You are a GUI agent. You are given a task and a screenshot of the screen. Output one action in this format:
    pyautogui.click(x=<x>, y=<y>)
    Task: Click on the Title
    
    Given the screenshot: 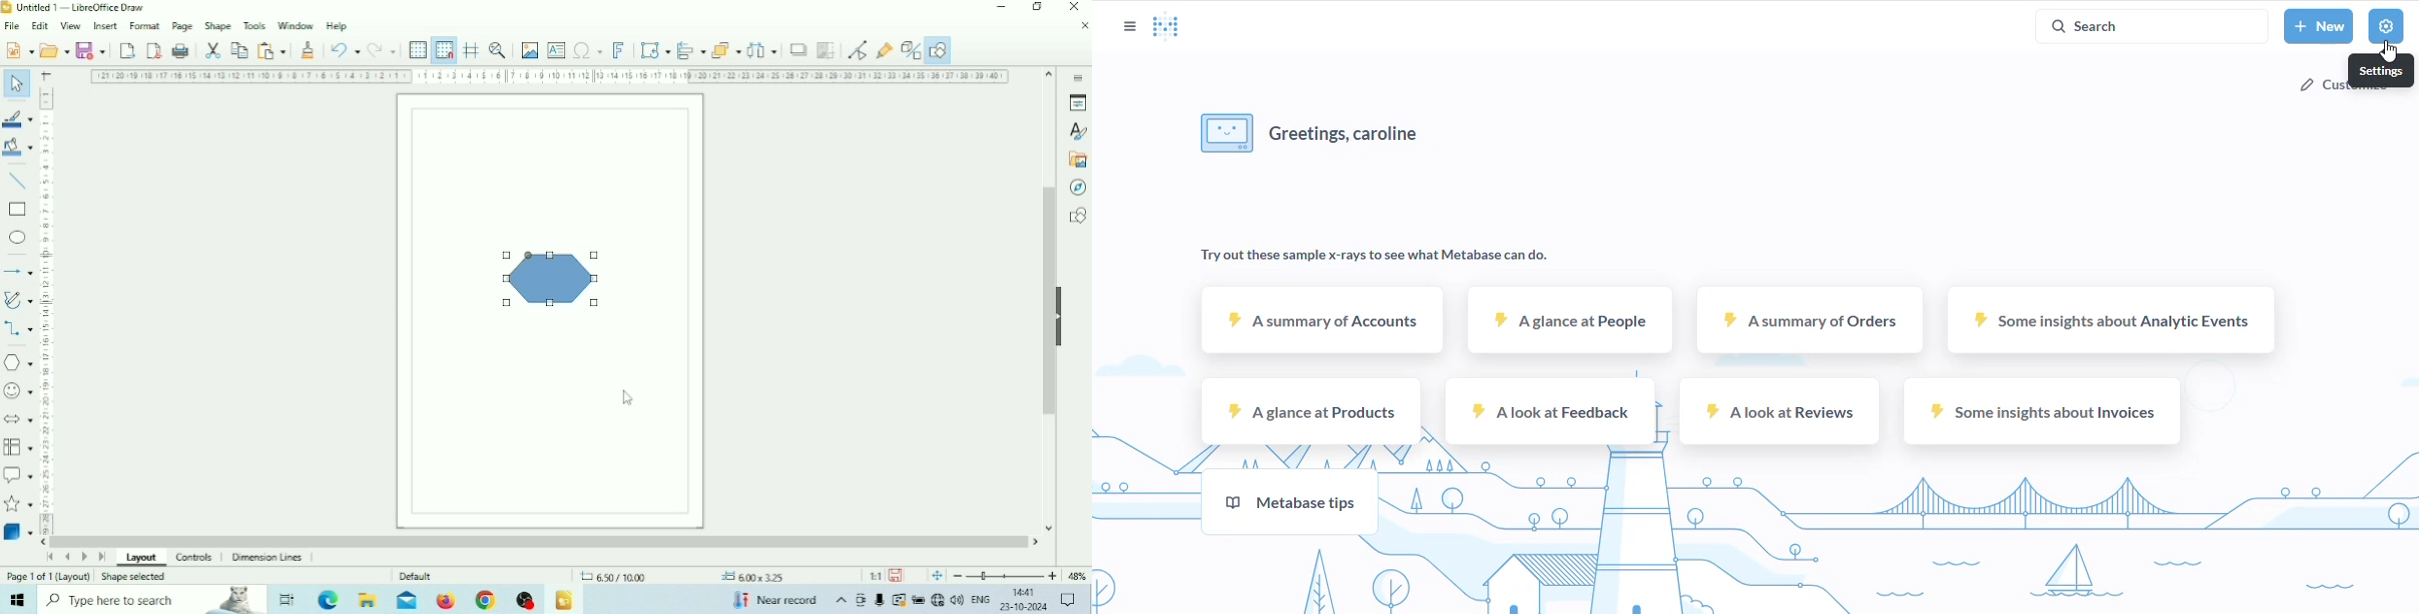 What is the action you would take?
    pyautogui.click(x=80, y=7)
    